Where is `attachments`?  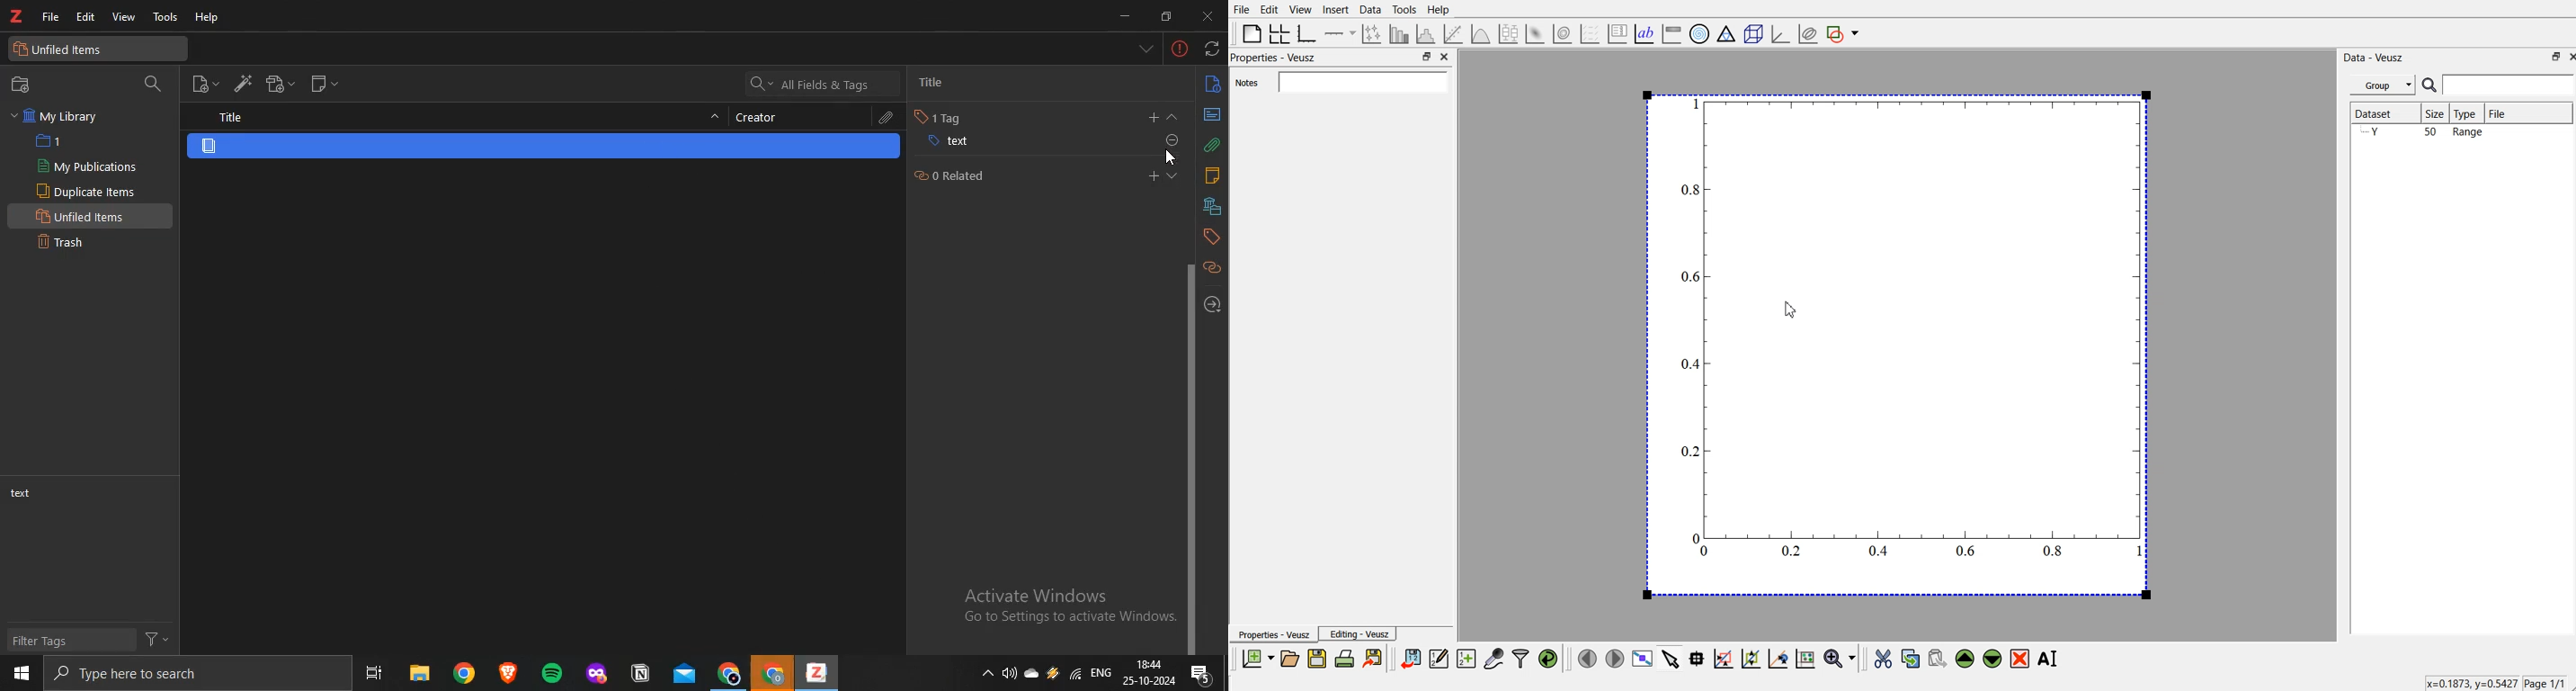
attachments is located at coordinates (1172, 140).